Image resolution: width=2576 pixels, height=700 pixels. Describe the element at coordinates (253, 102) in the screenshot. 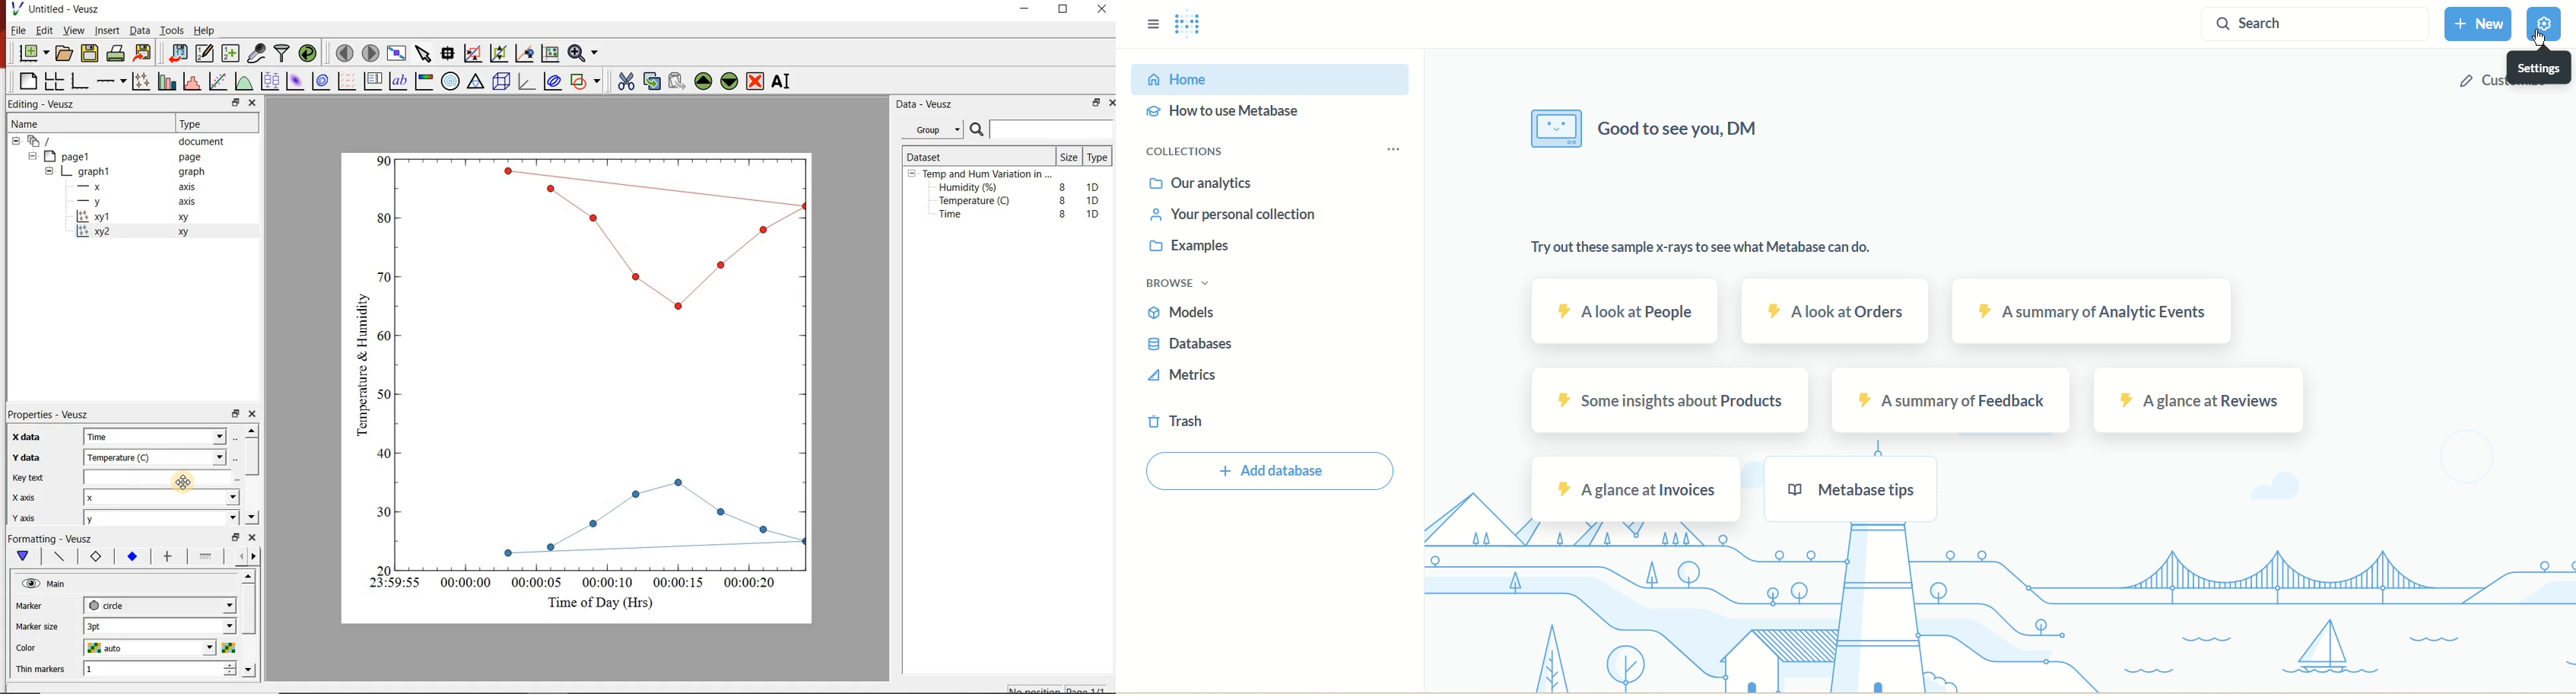

I see `close` at that location.